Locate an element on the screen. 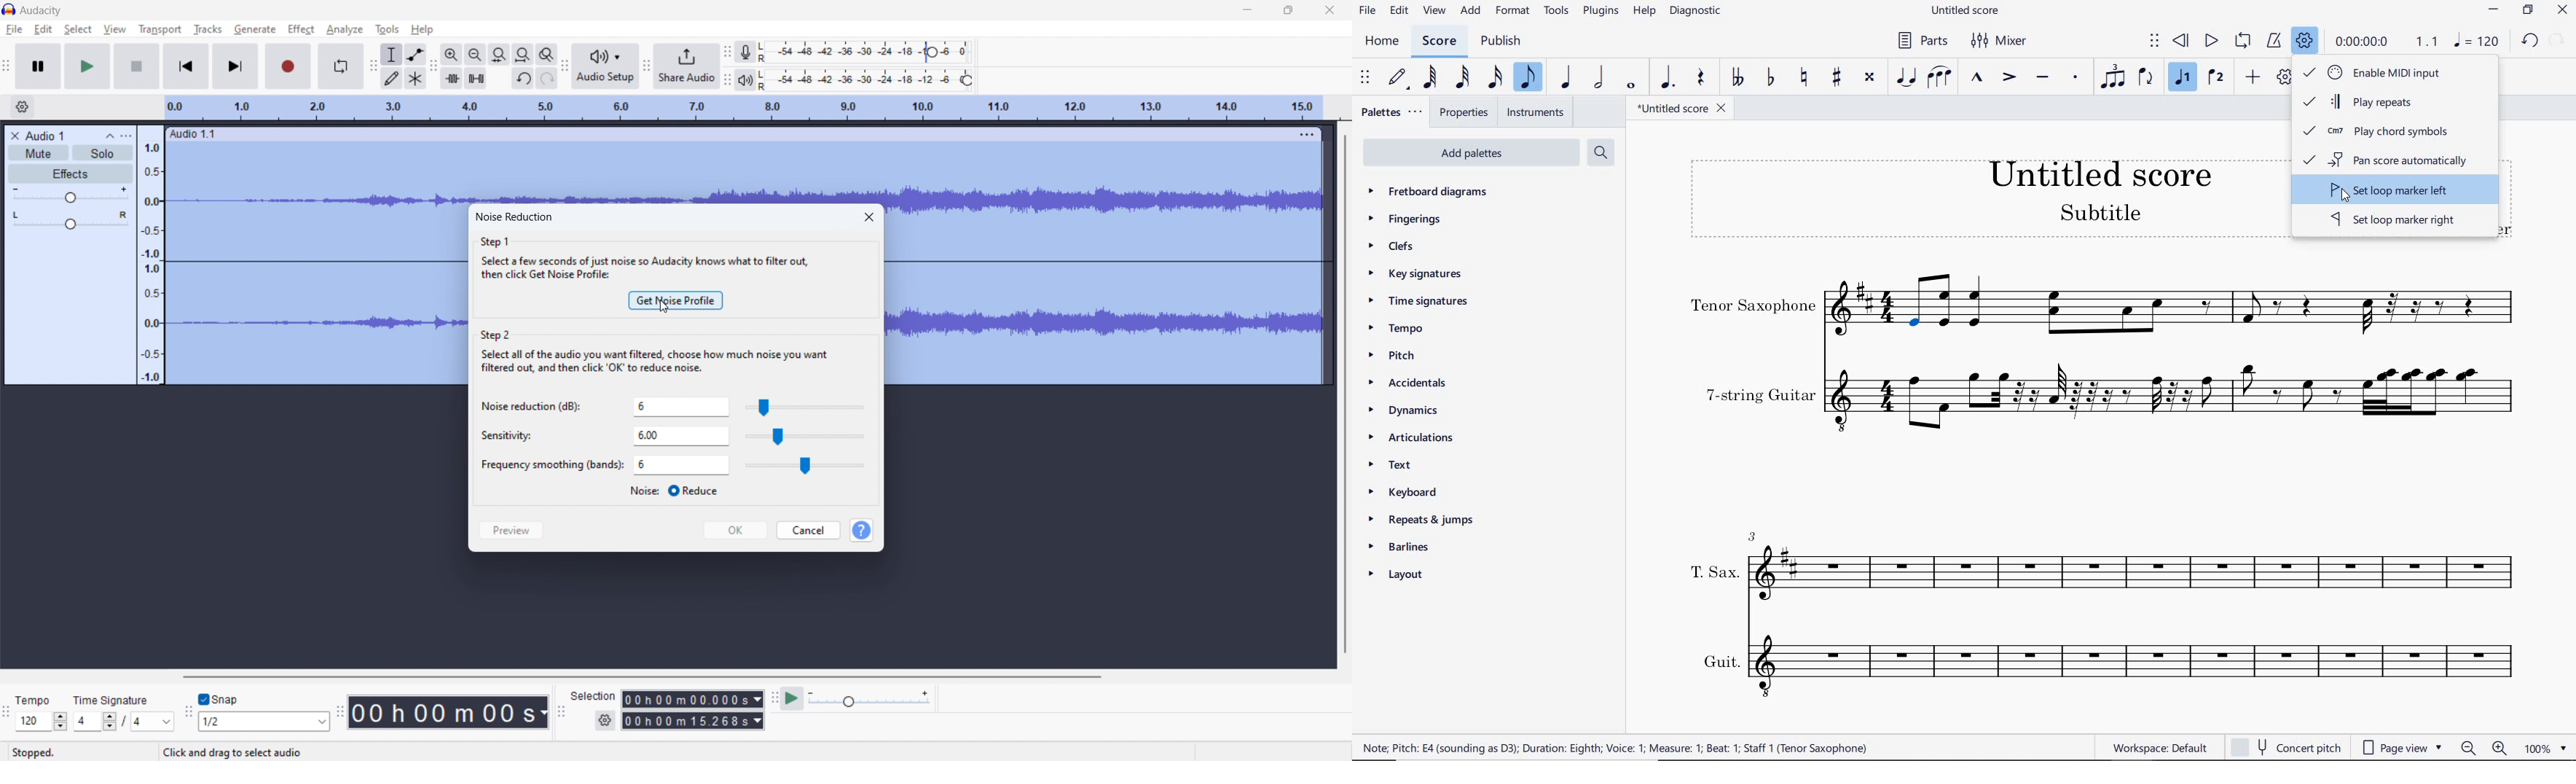  set loop marker right is located at coordinates (2395, 222).